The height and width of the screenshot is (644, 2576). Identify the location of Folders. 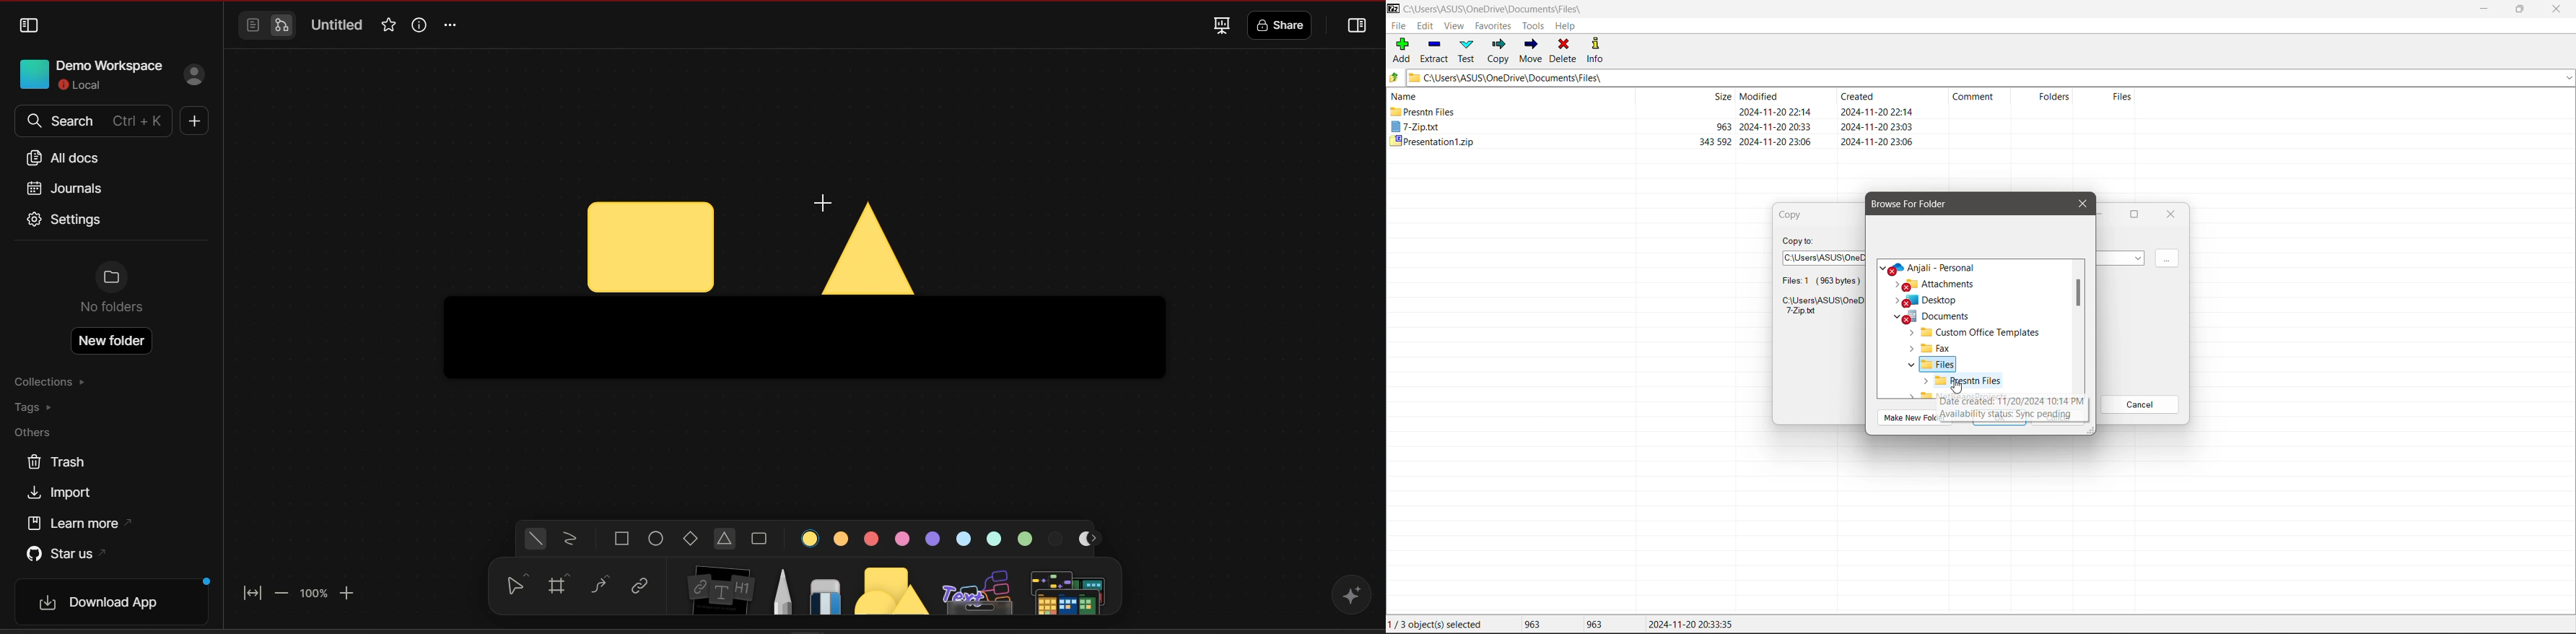
(2049, 100).